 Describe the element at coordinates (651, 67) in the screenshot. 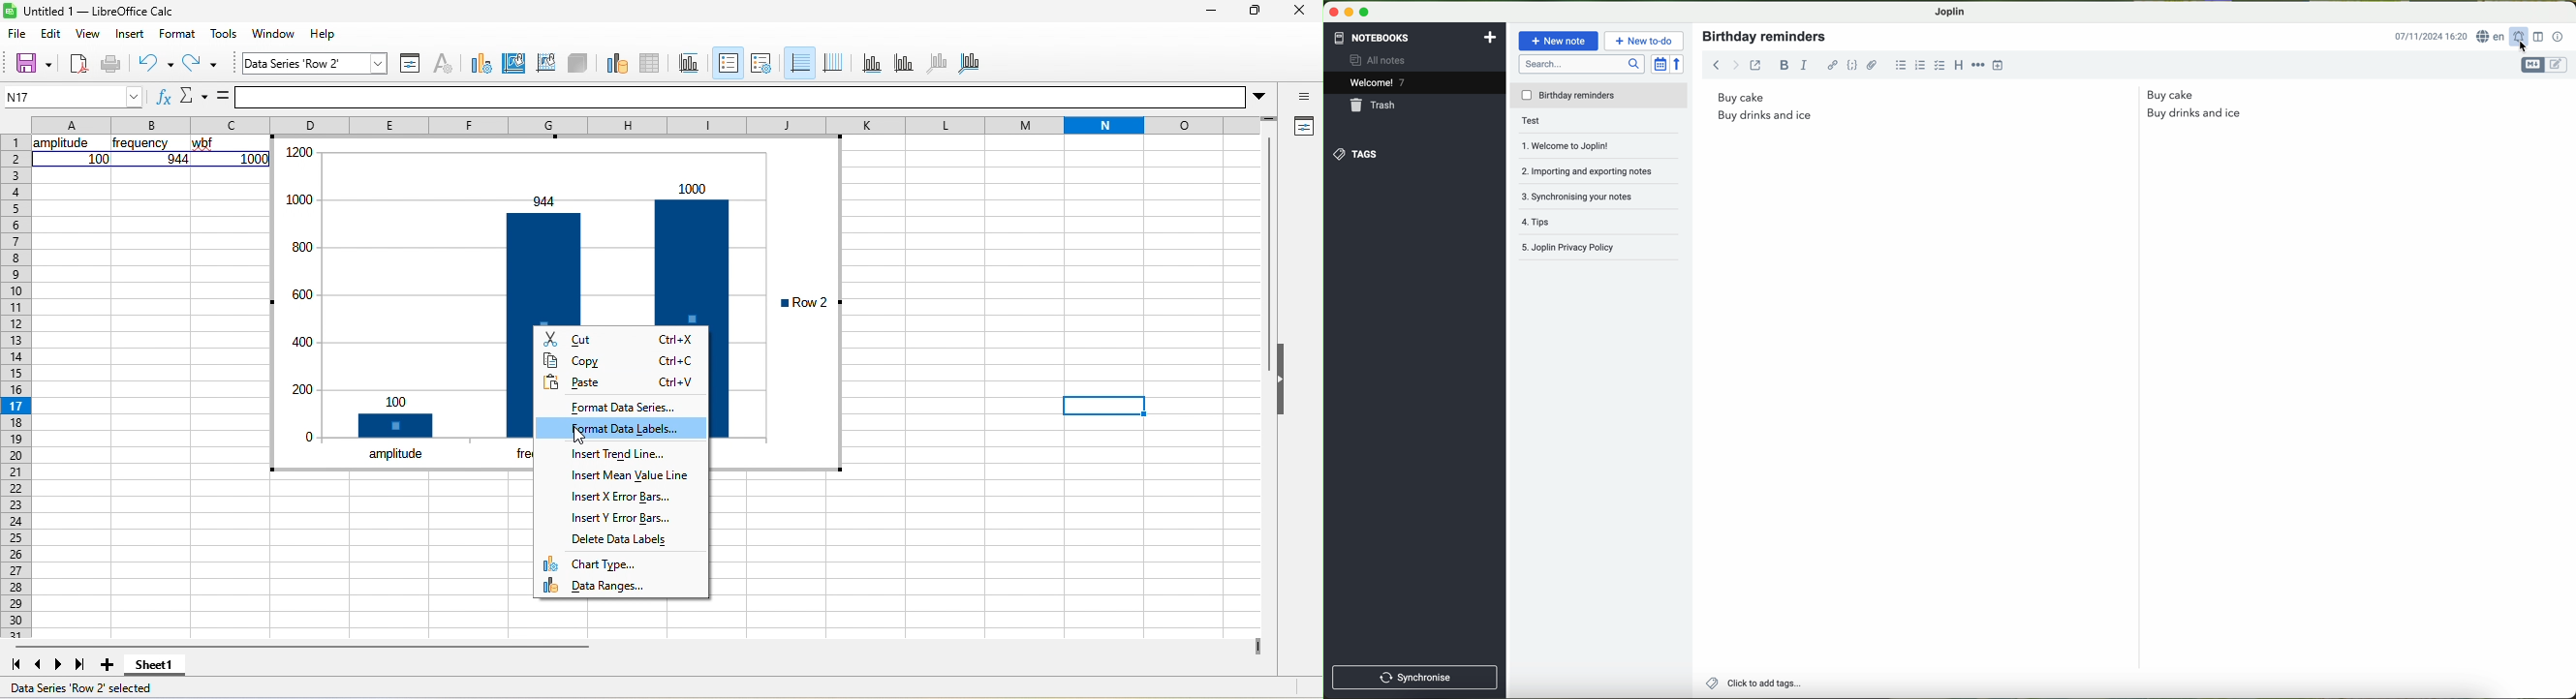

I see `data table` at that location.